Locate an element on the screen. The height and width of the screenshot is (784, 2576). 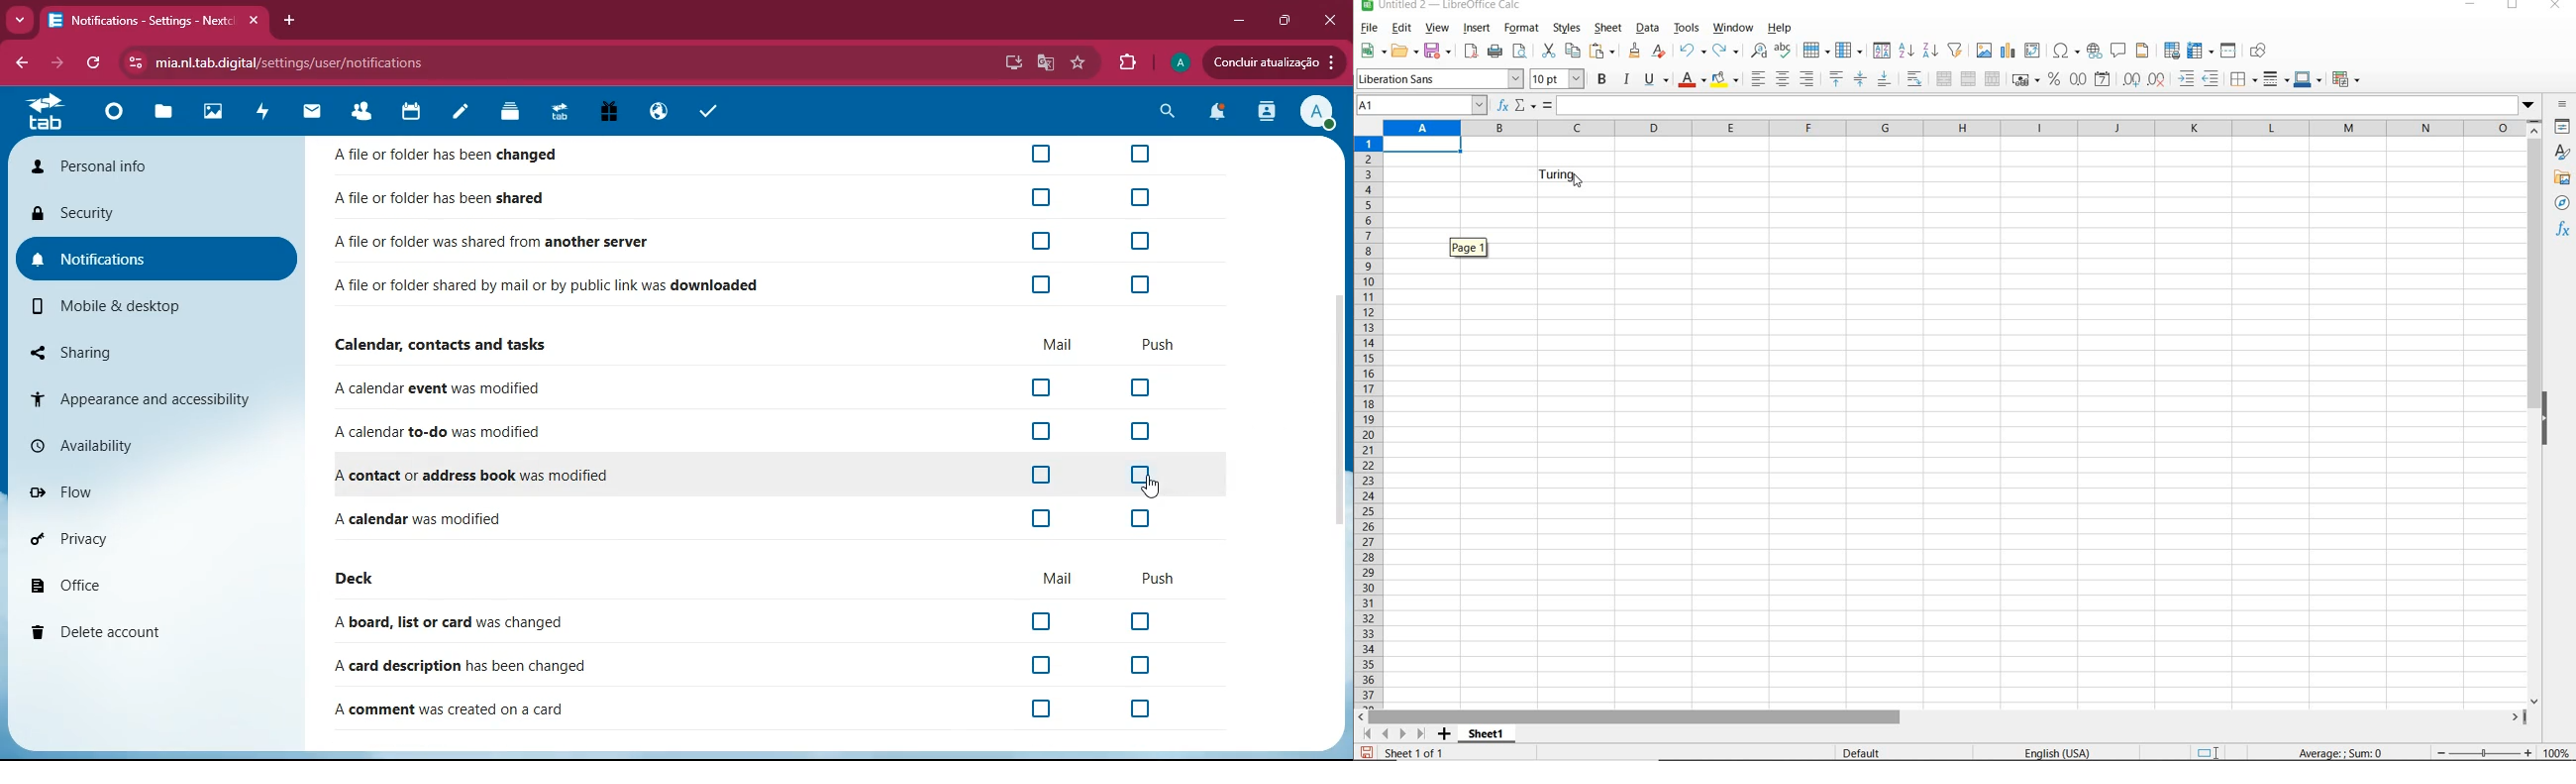
personal info is located at coordinates (125, 166).